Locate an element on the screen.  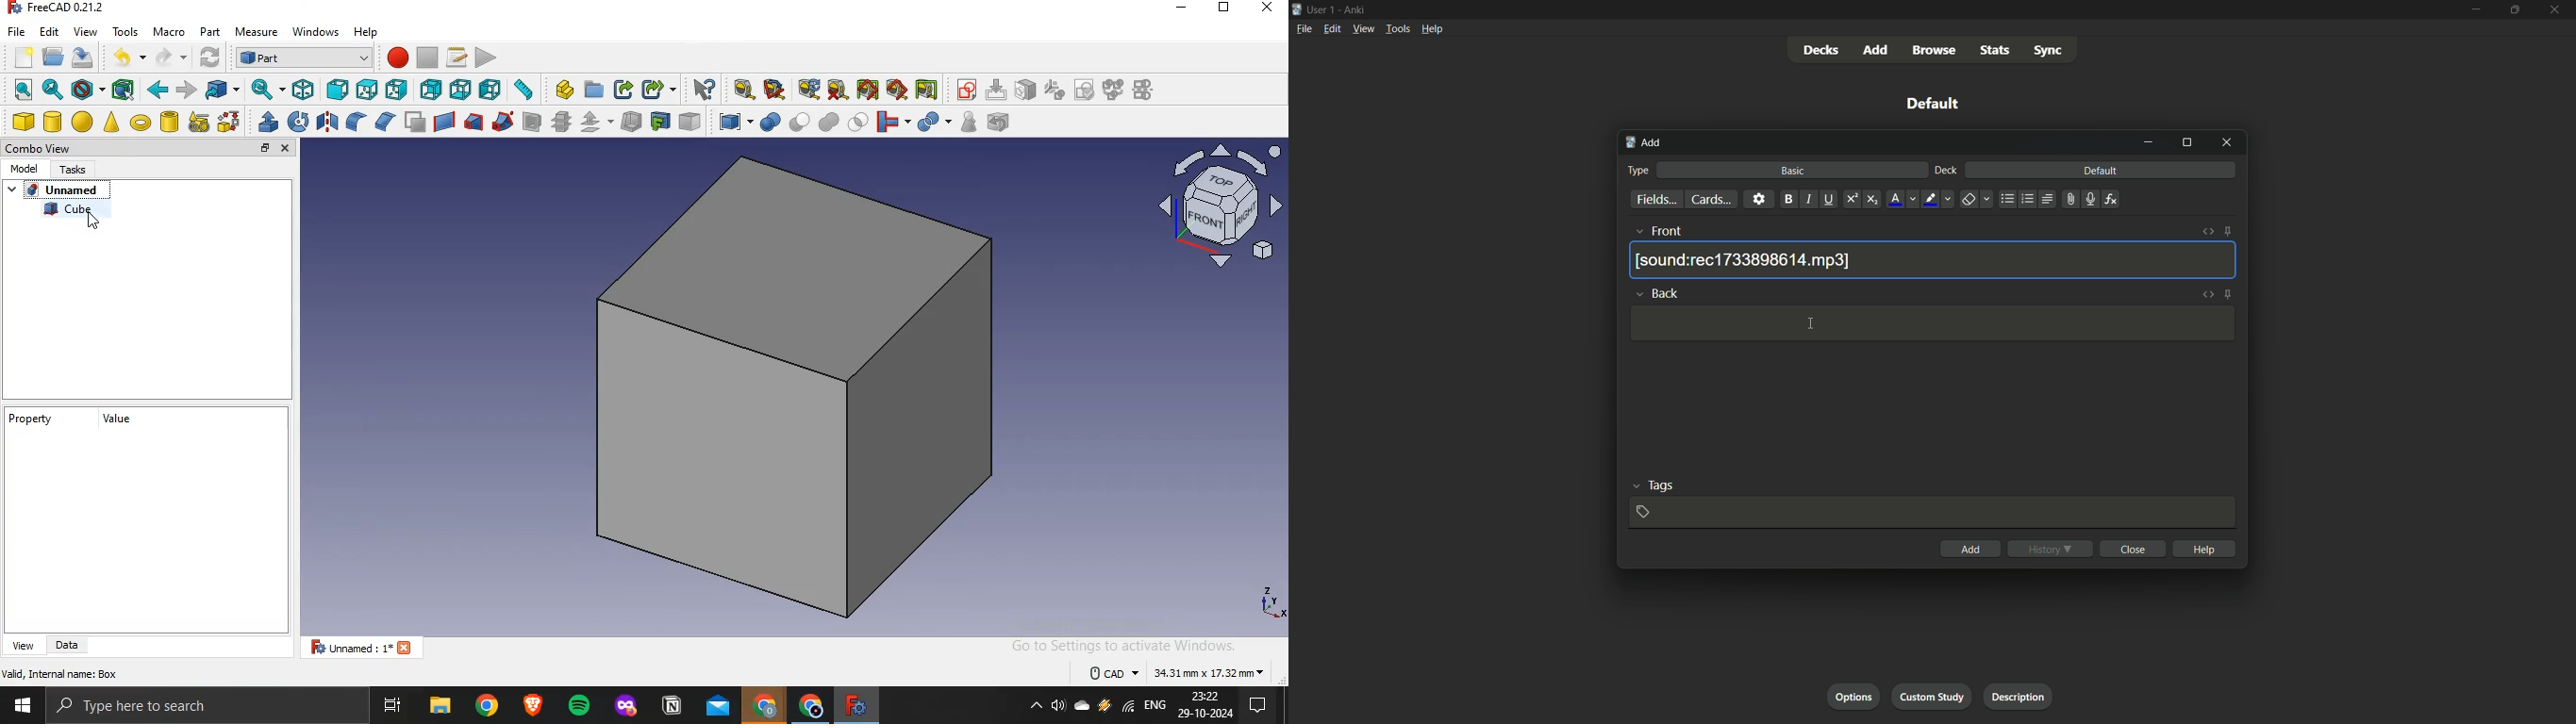
minimize is located at coordinates (2150, 142).